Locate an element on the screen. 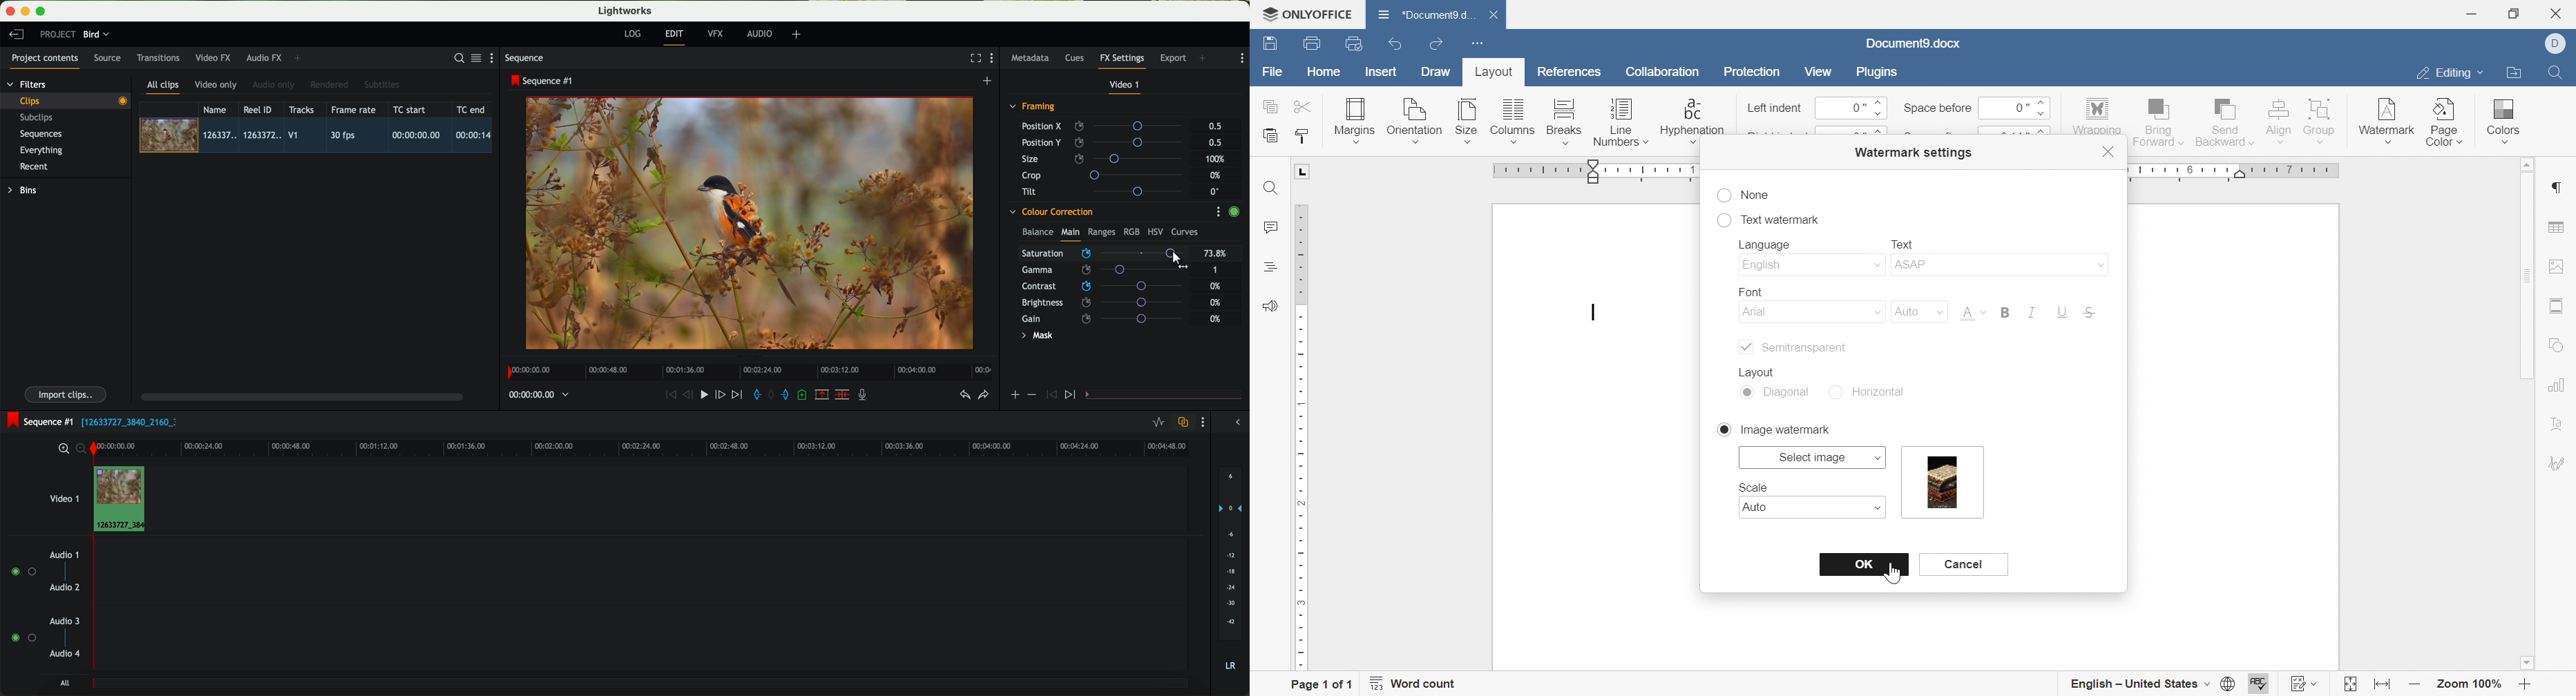 This screenshot has height=700, width=2576. audio 4 is located at coordinates (65, 654).